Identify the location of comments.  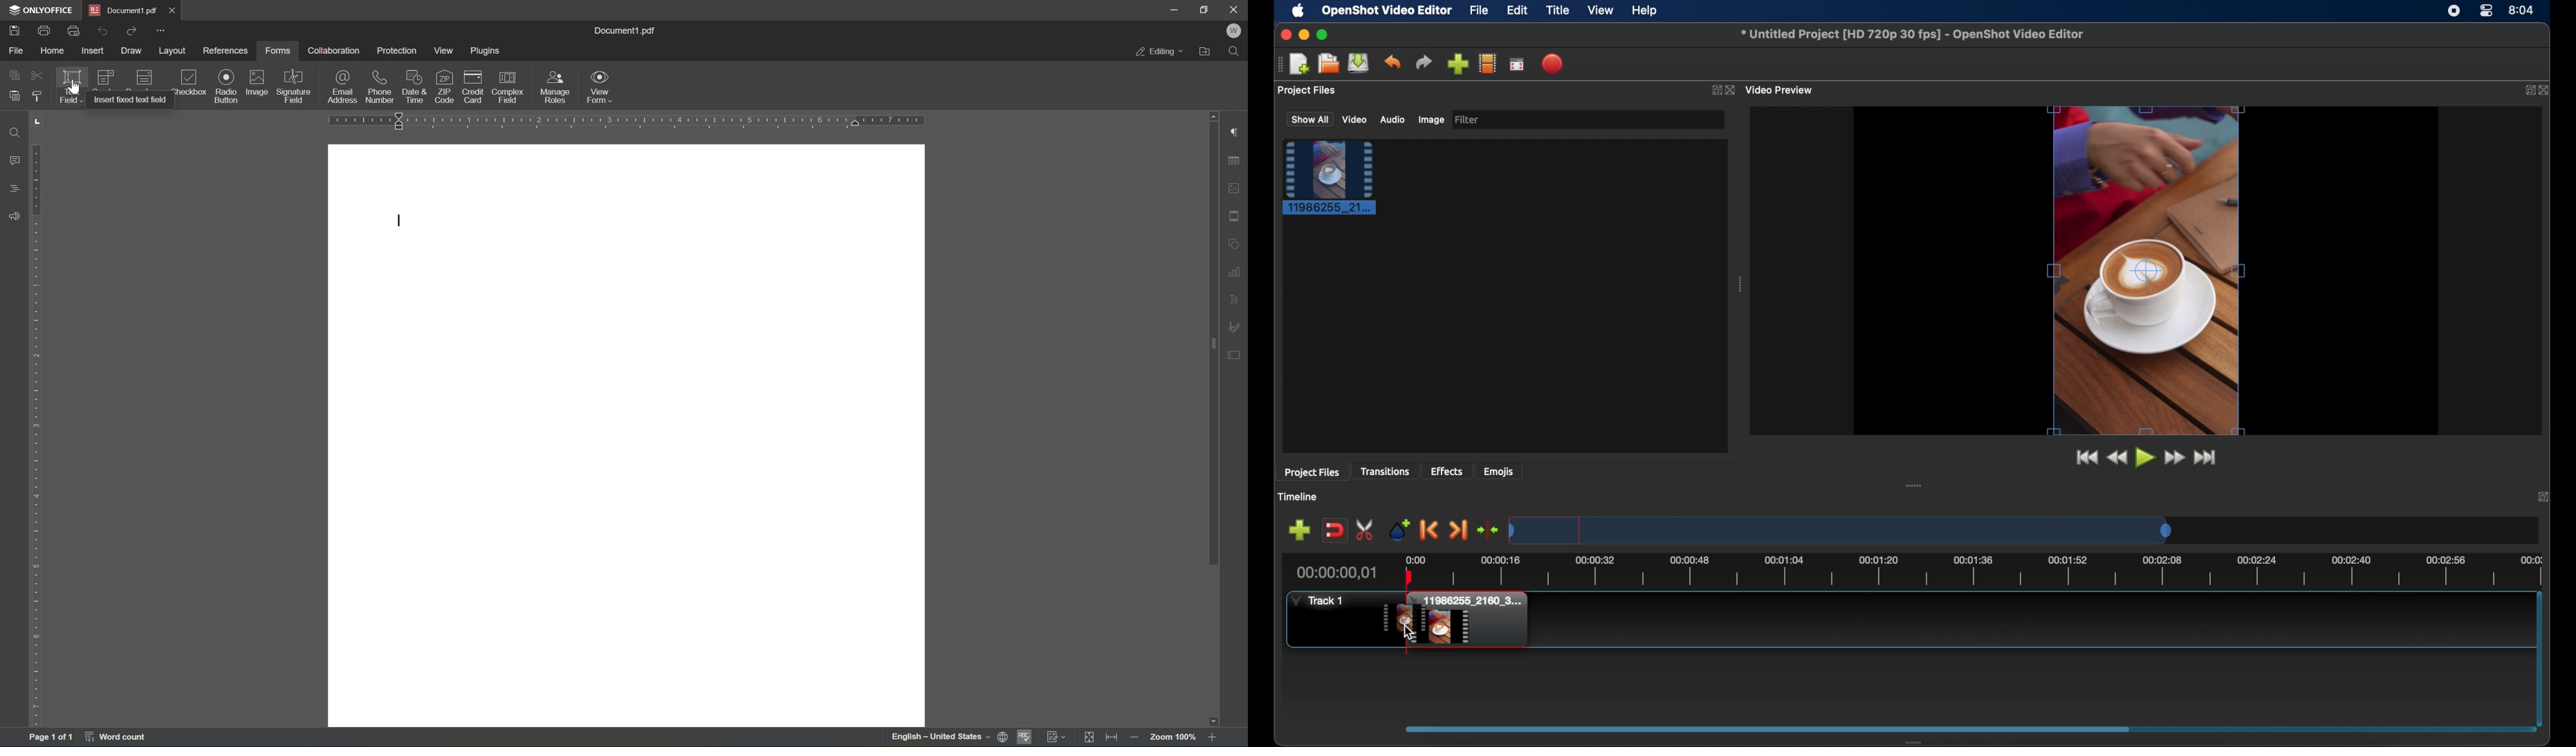
(17, 159).